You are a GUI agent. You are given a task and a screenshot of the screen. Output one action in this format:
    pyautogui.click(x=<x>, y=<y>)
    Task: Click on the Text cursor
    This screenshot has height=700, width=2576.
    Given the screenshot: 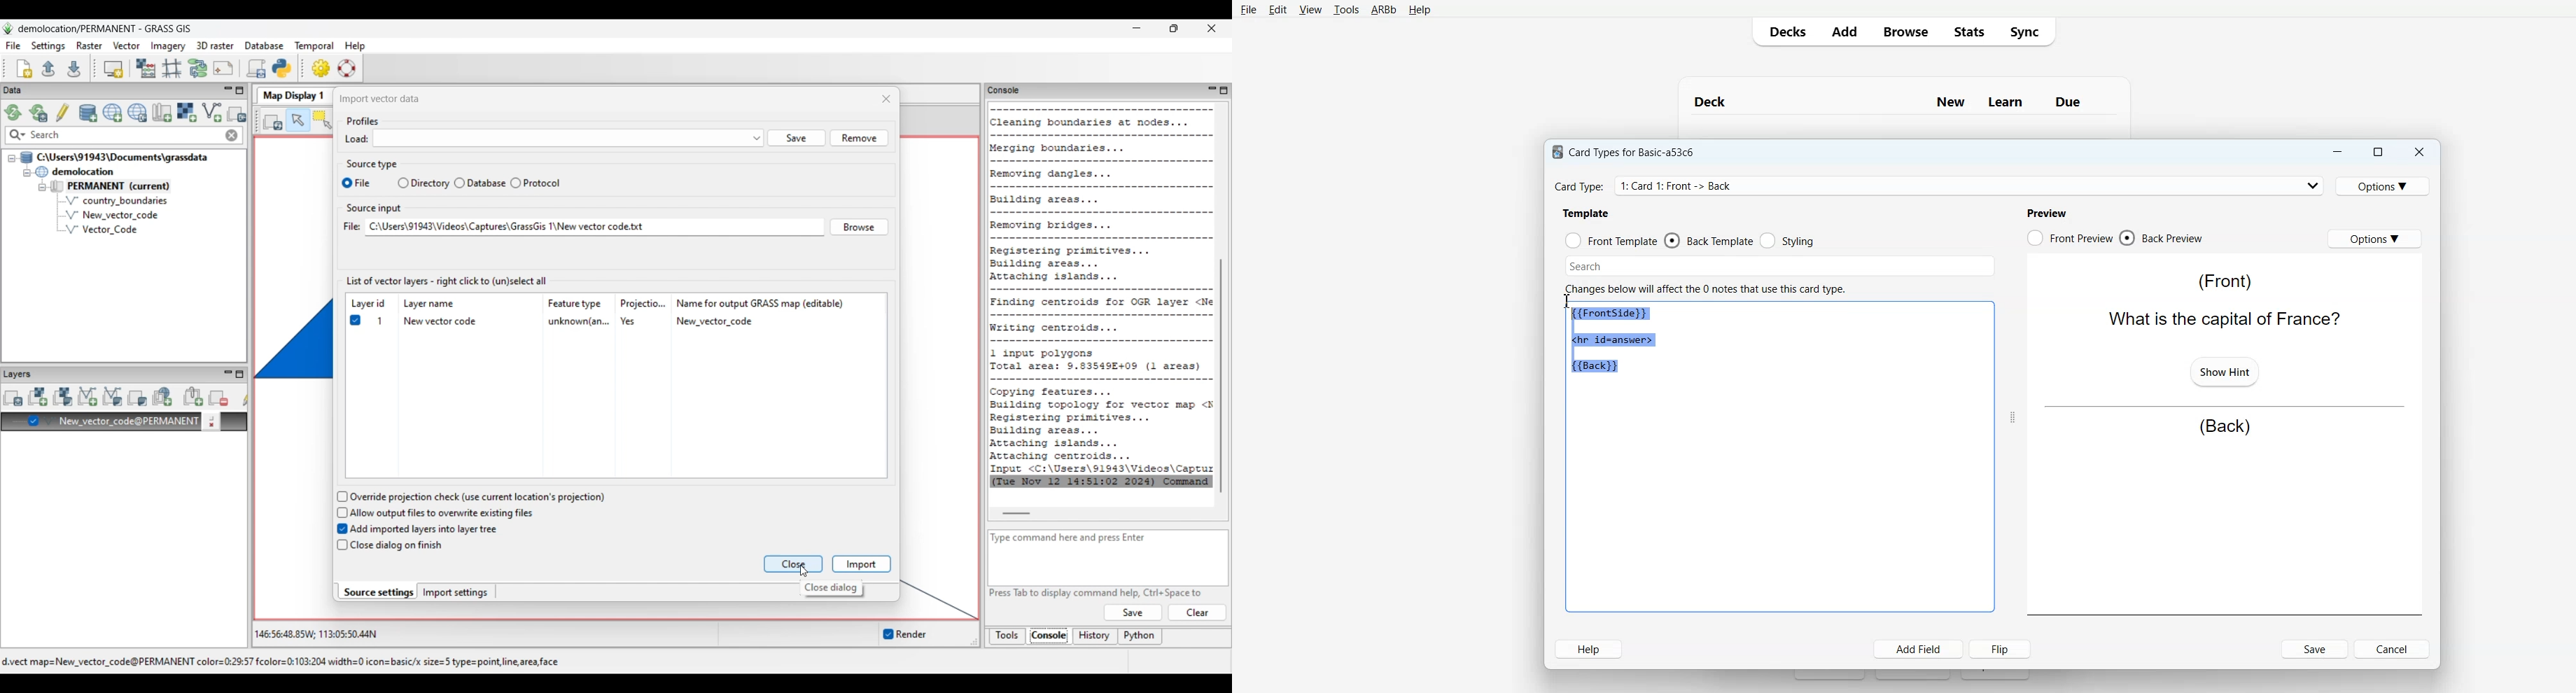 What is the action you would take?
    pyautogui.click(x=1567, y=300)
    